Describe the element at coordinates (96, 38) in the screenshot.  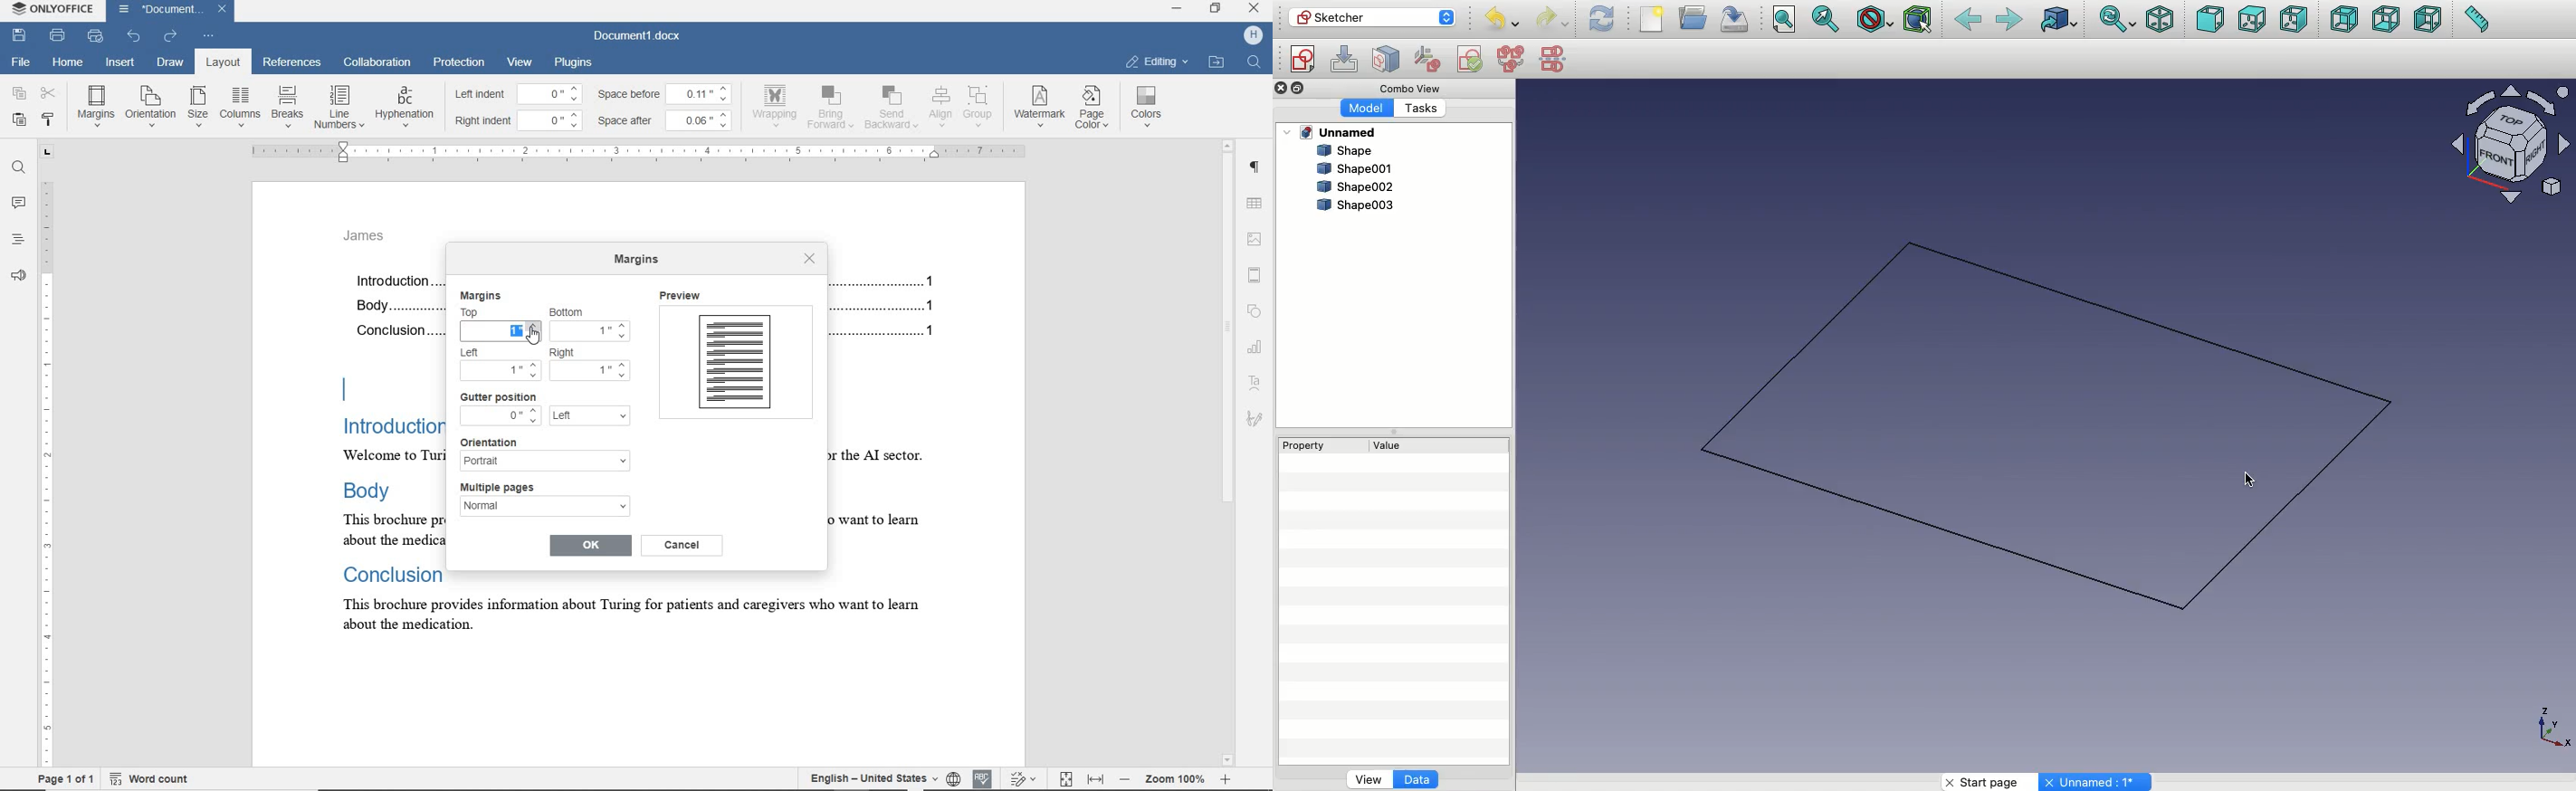
I see `quick print` at that location.